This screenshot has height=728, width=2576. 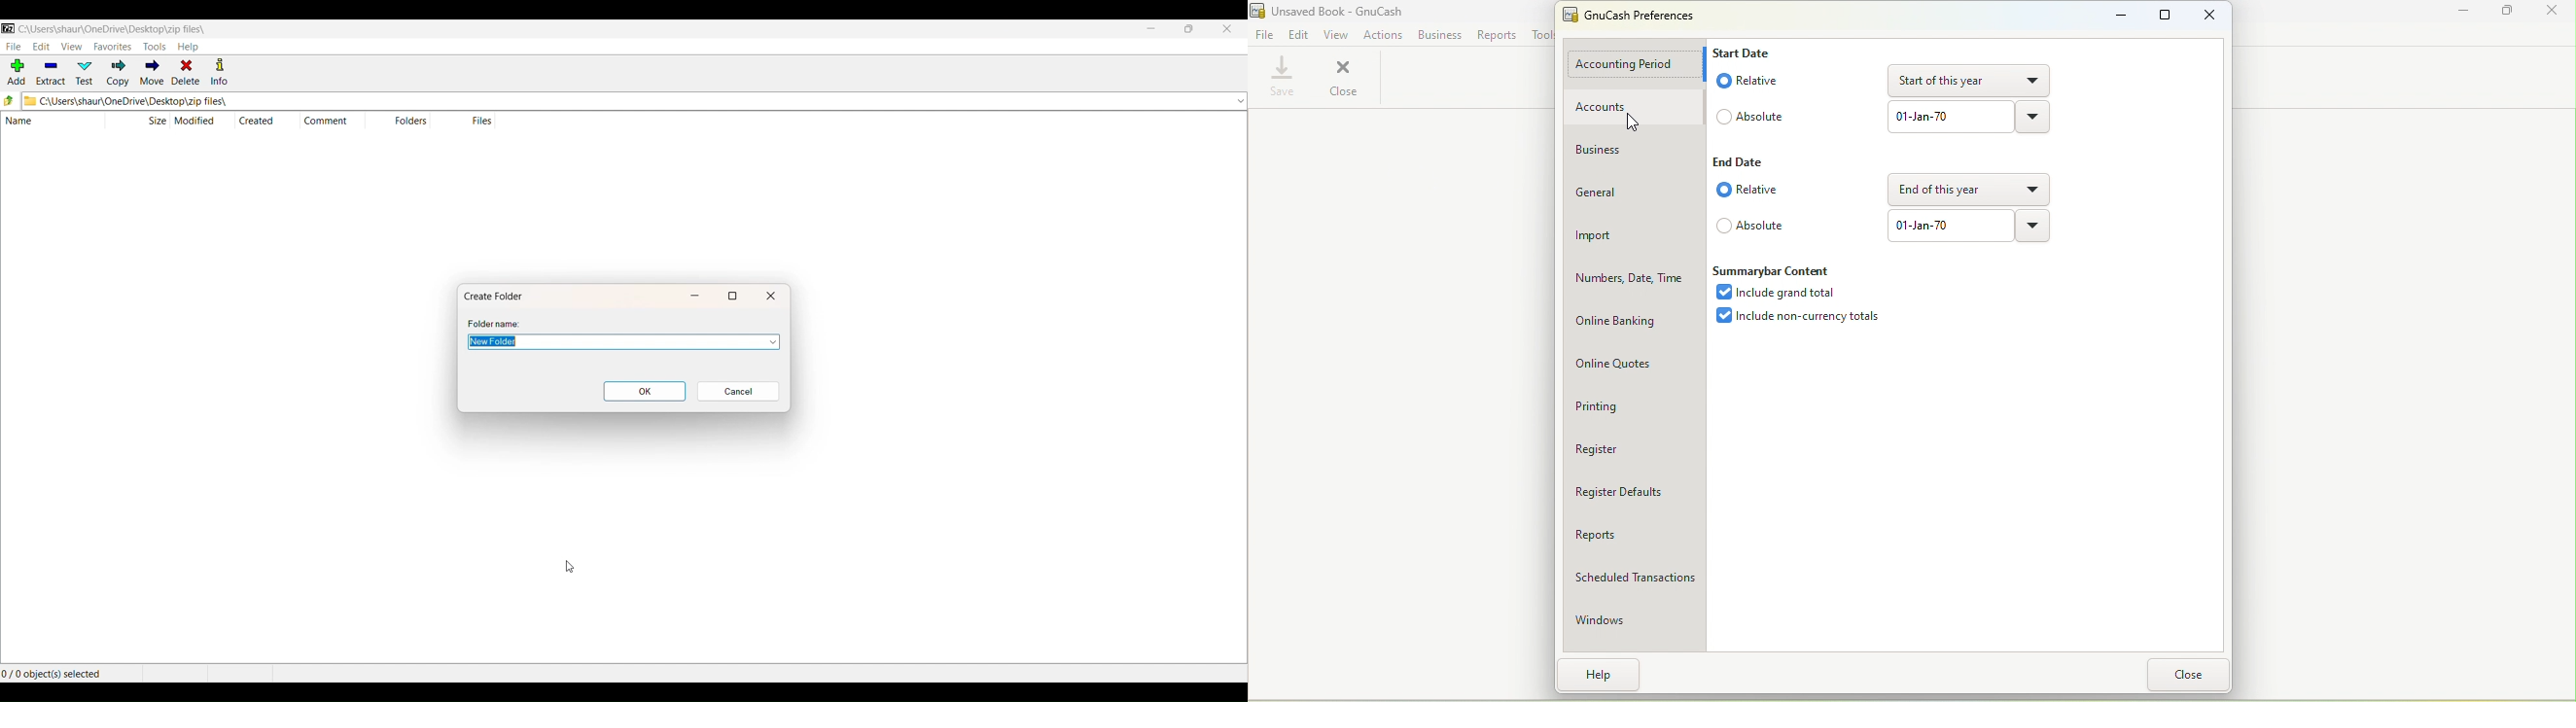 What do you see at coordinates (2557, 14) in the screenshot?
I see `Close` at bounding box center [2557, 14].